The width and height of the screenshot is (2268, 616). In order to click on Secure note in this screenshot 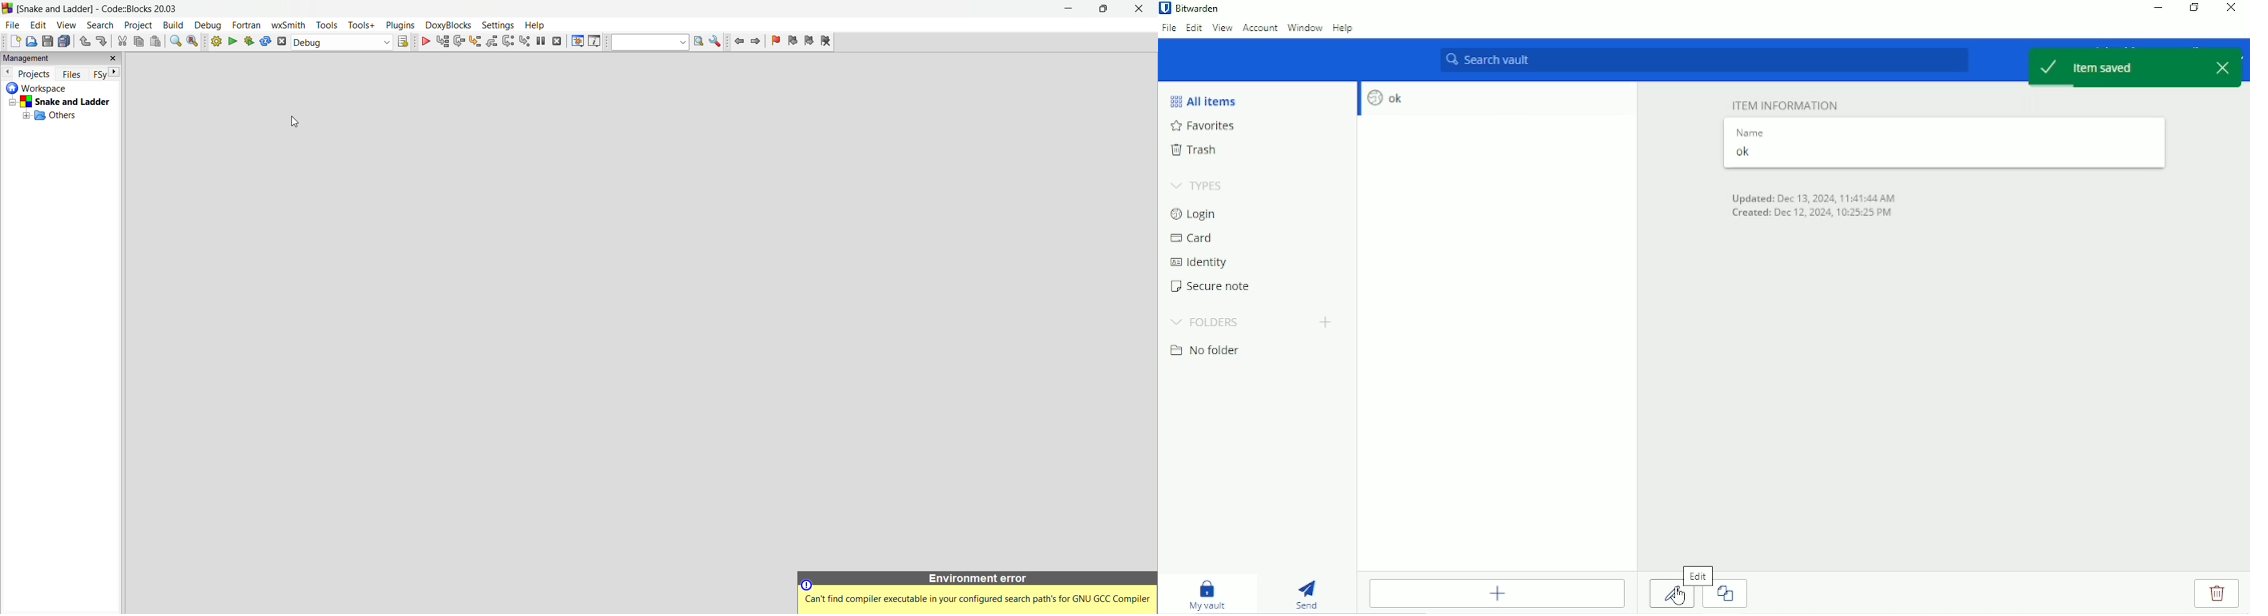, I will do `click(1213, 286)`.